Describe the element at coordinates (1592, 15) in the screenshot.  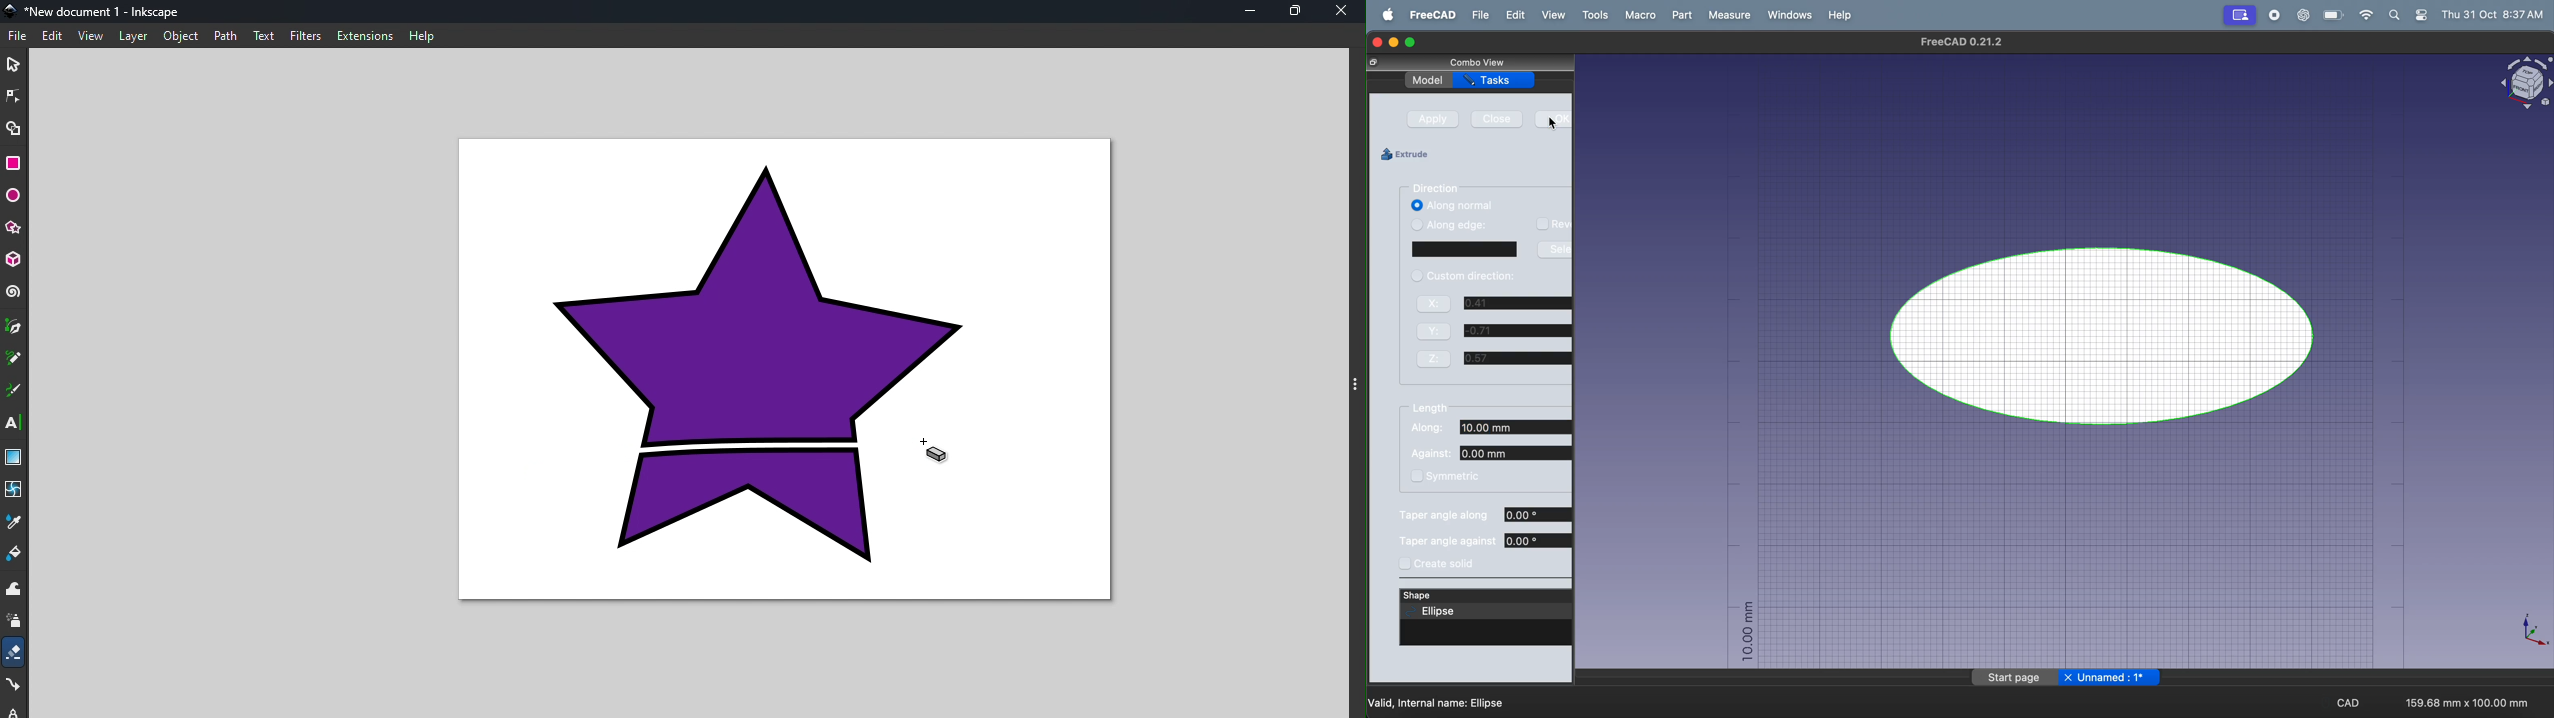
I see `tools` at that location.